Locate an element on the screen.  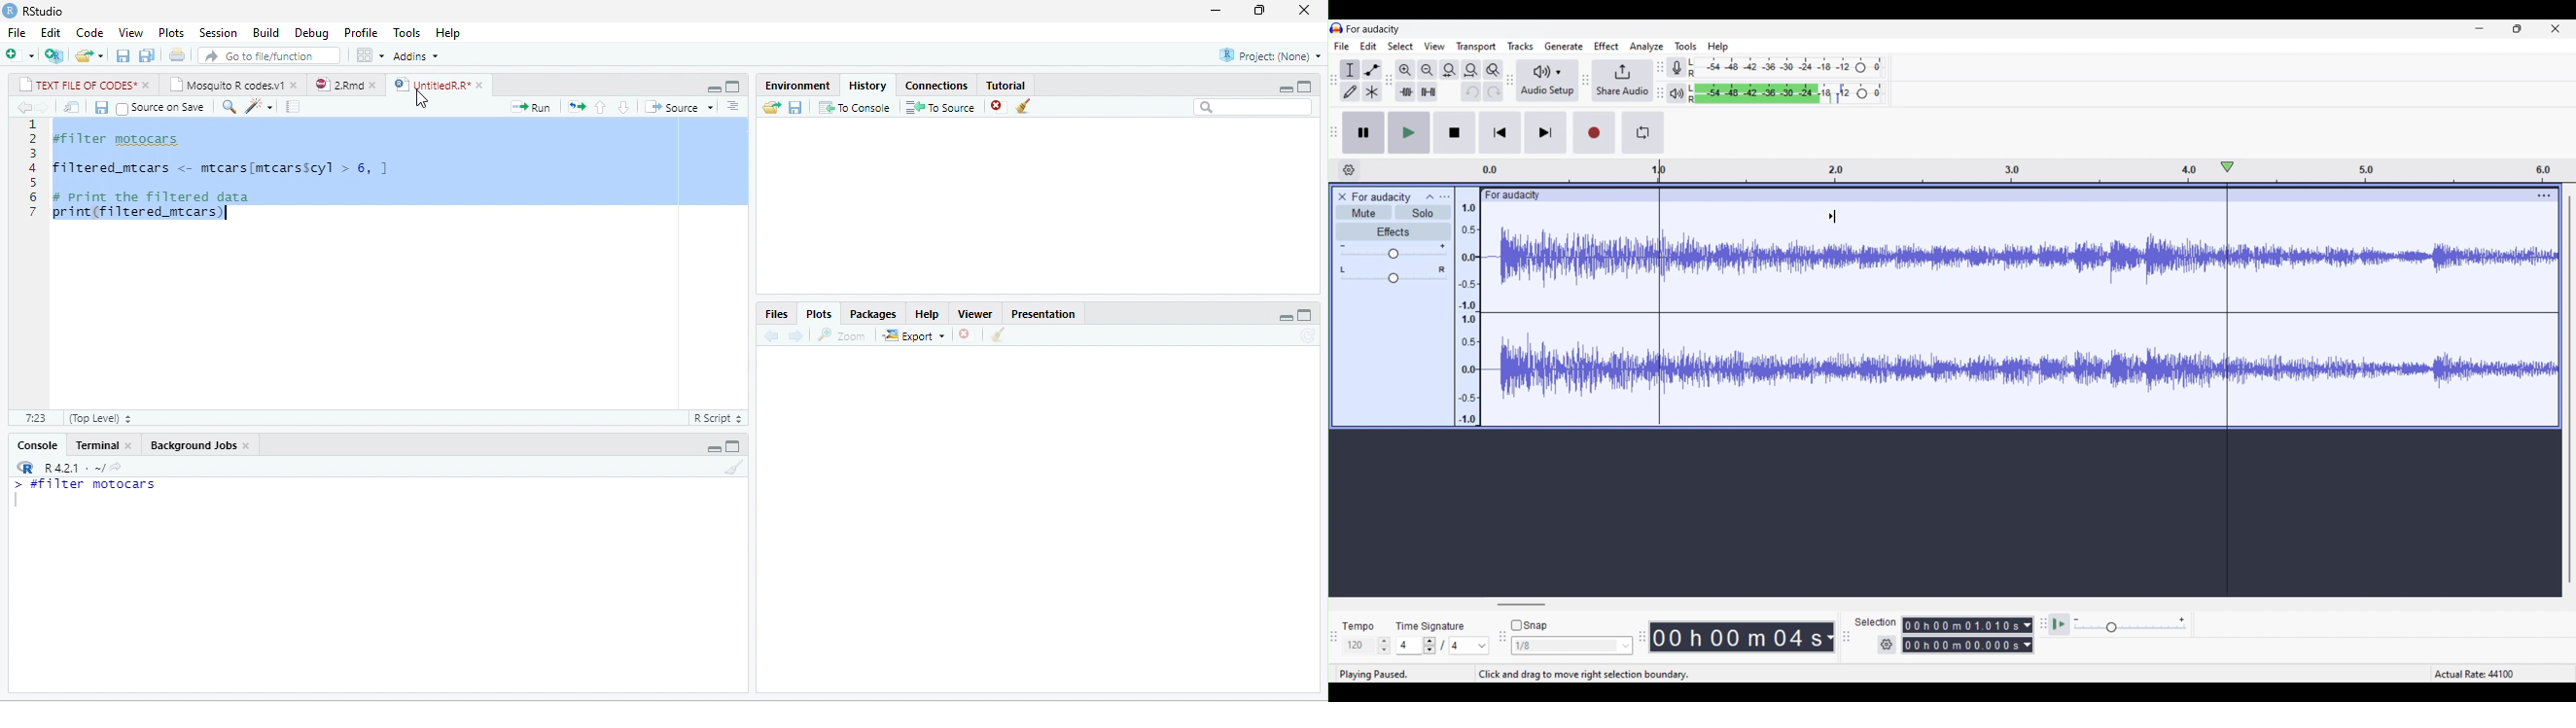
Tools is located at coordinates (406, 33).